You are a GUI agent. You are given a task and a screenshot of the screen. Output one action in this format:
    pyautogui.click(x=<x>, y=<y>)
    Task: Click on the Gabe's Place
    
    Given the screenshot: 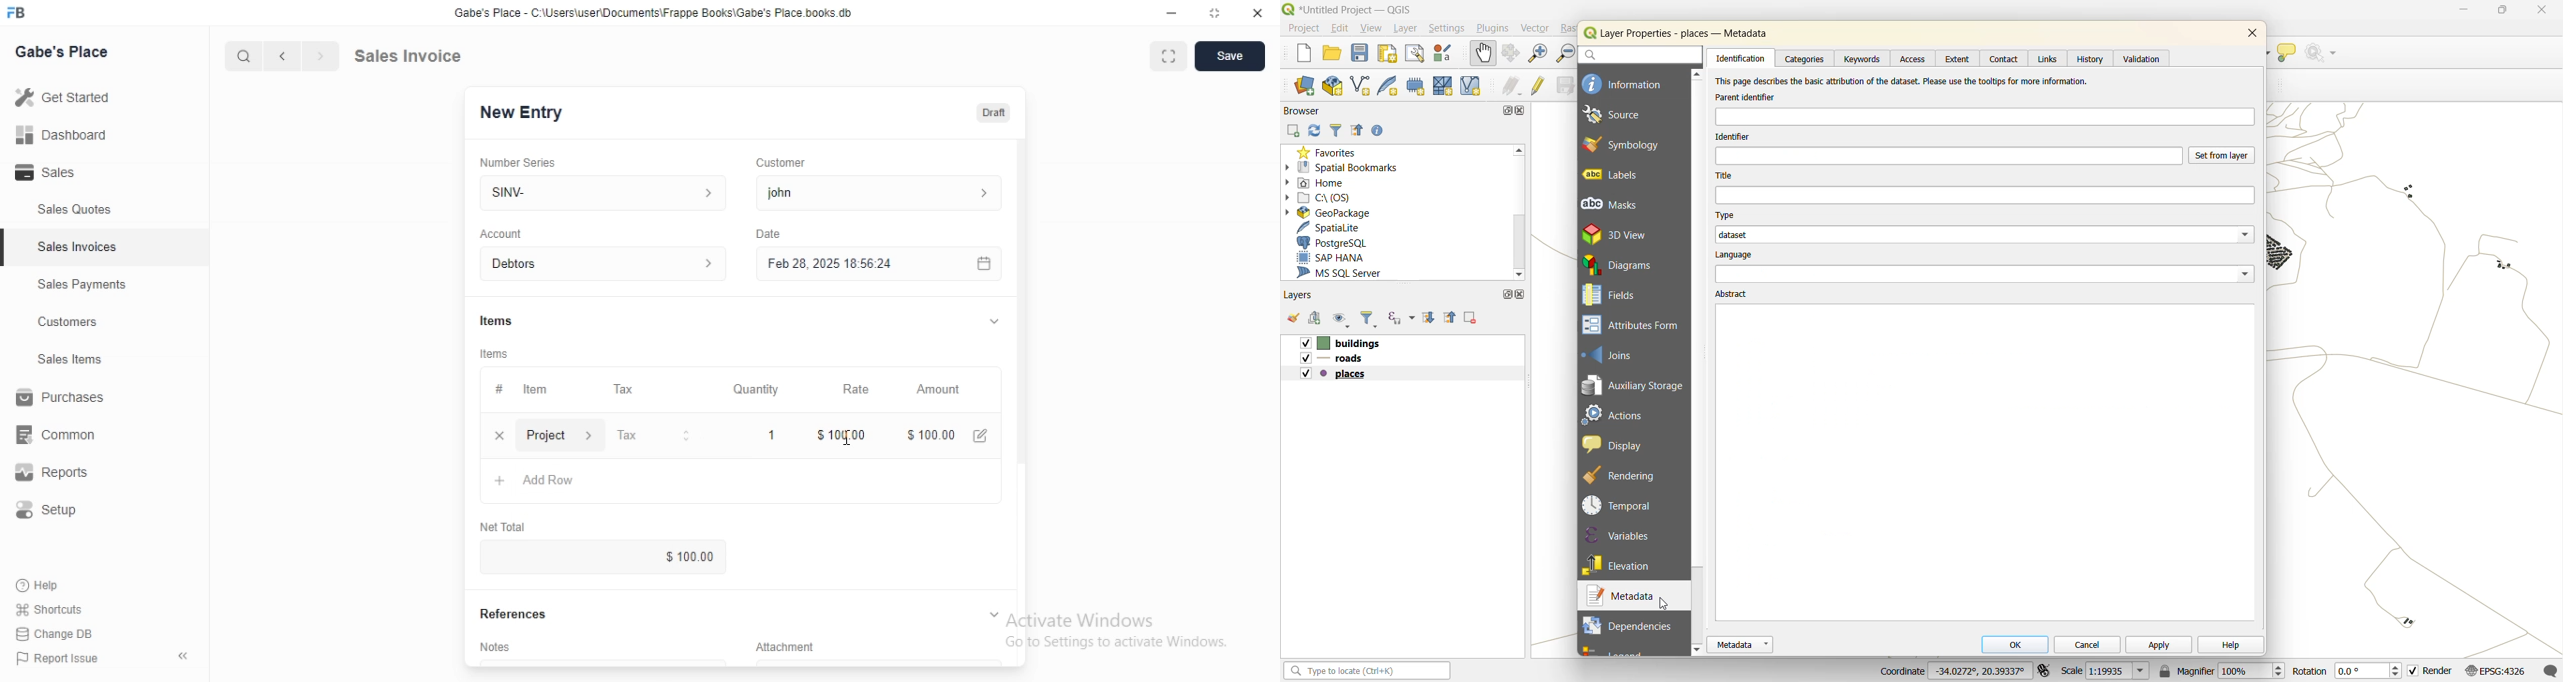 What is the action you would take?
    pyautogui.click(x=66, y=50)
    